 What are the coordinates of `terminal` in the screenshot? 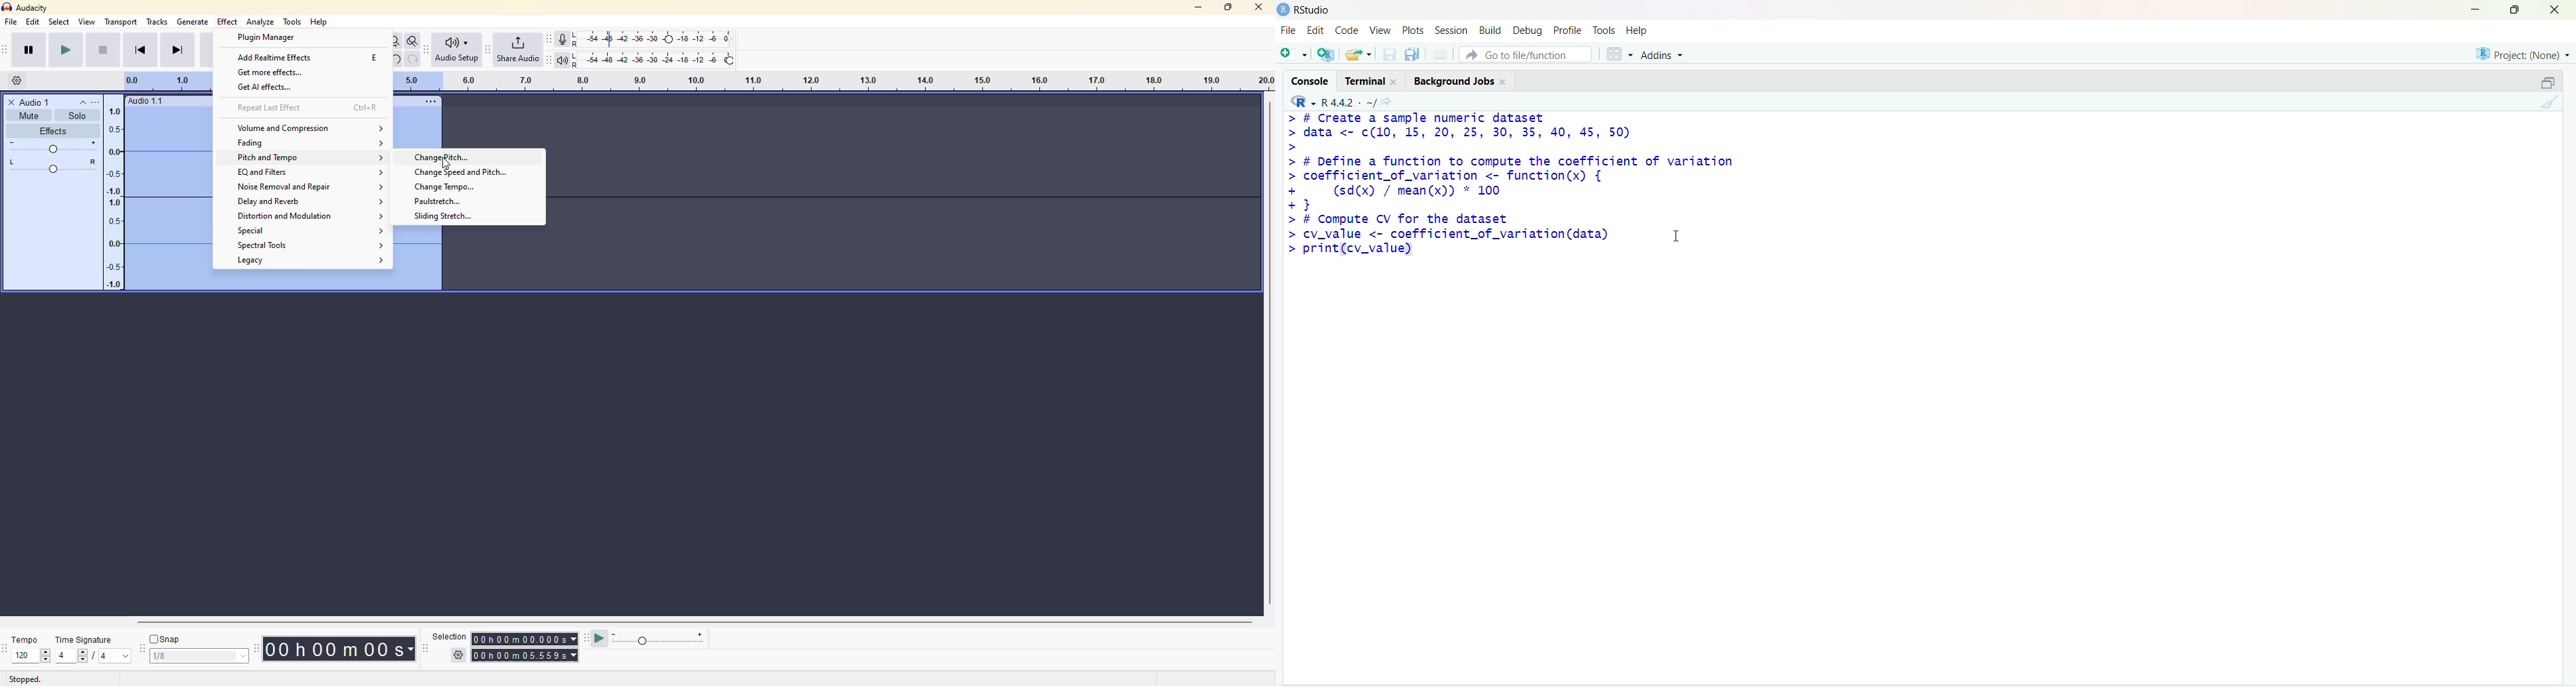 It's located at (1366, 82).